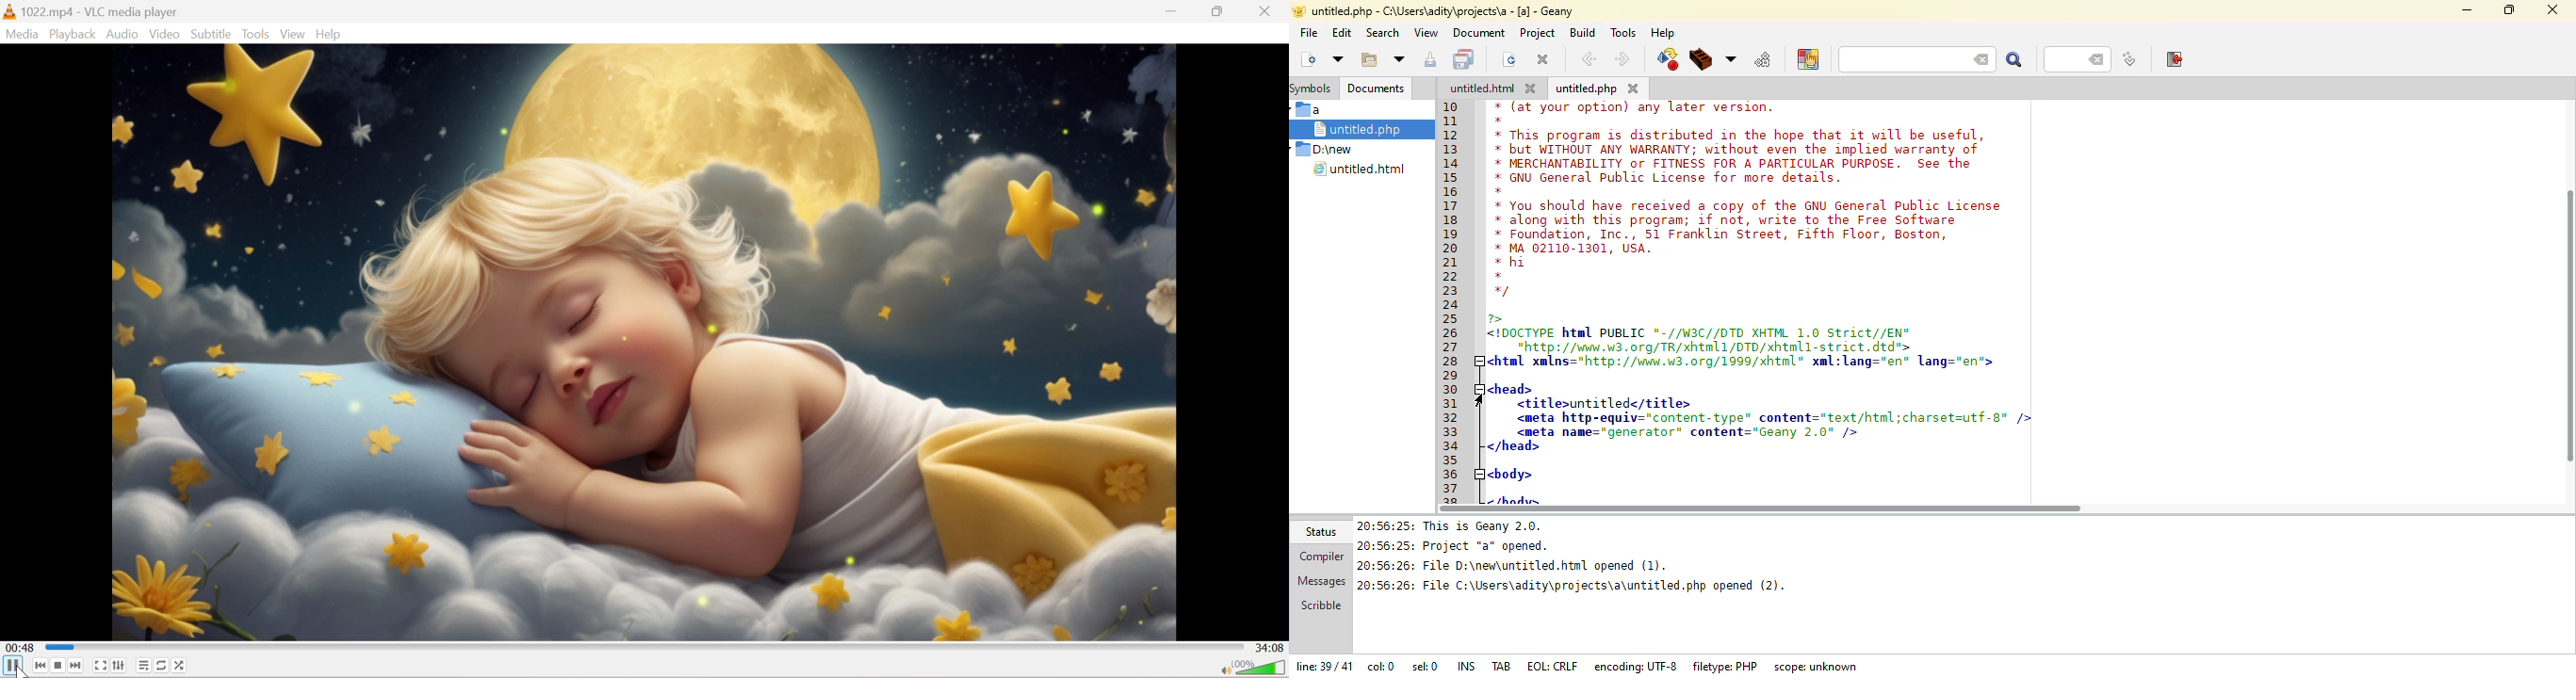 The image size is (2576, 700). What do you see at coordinates (165, 34) in the screenshot?
I see `Video` at bounding box center [165, 34].